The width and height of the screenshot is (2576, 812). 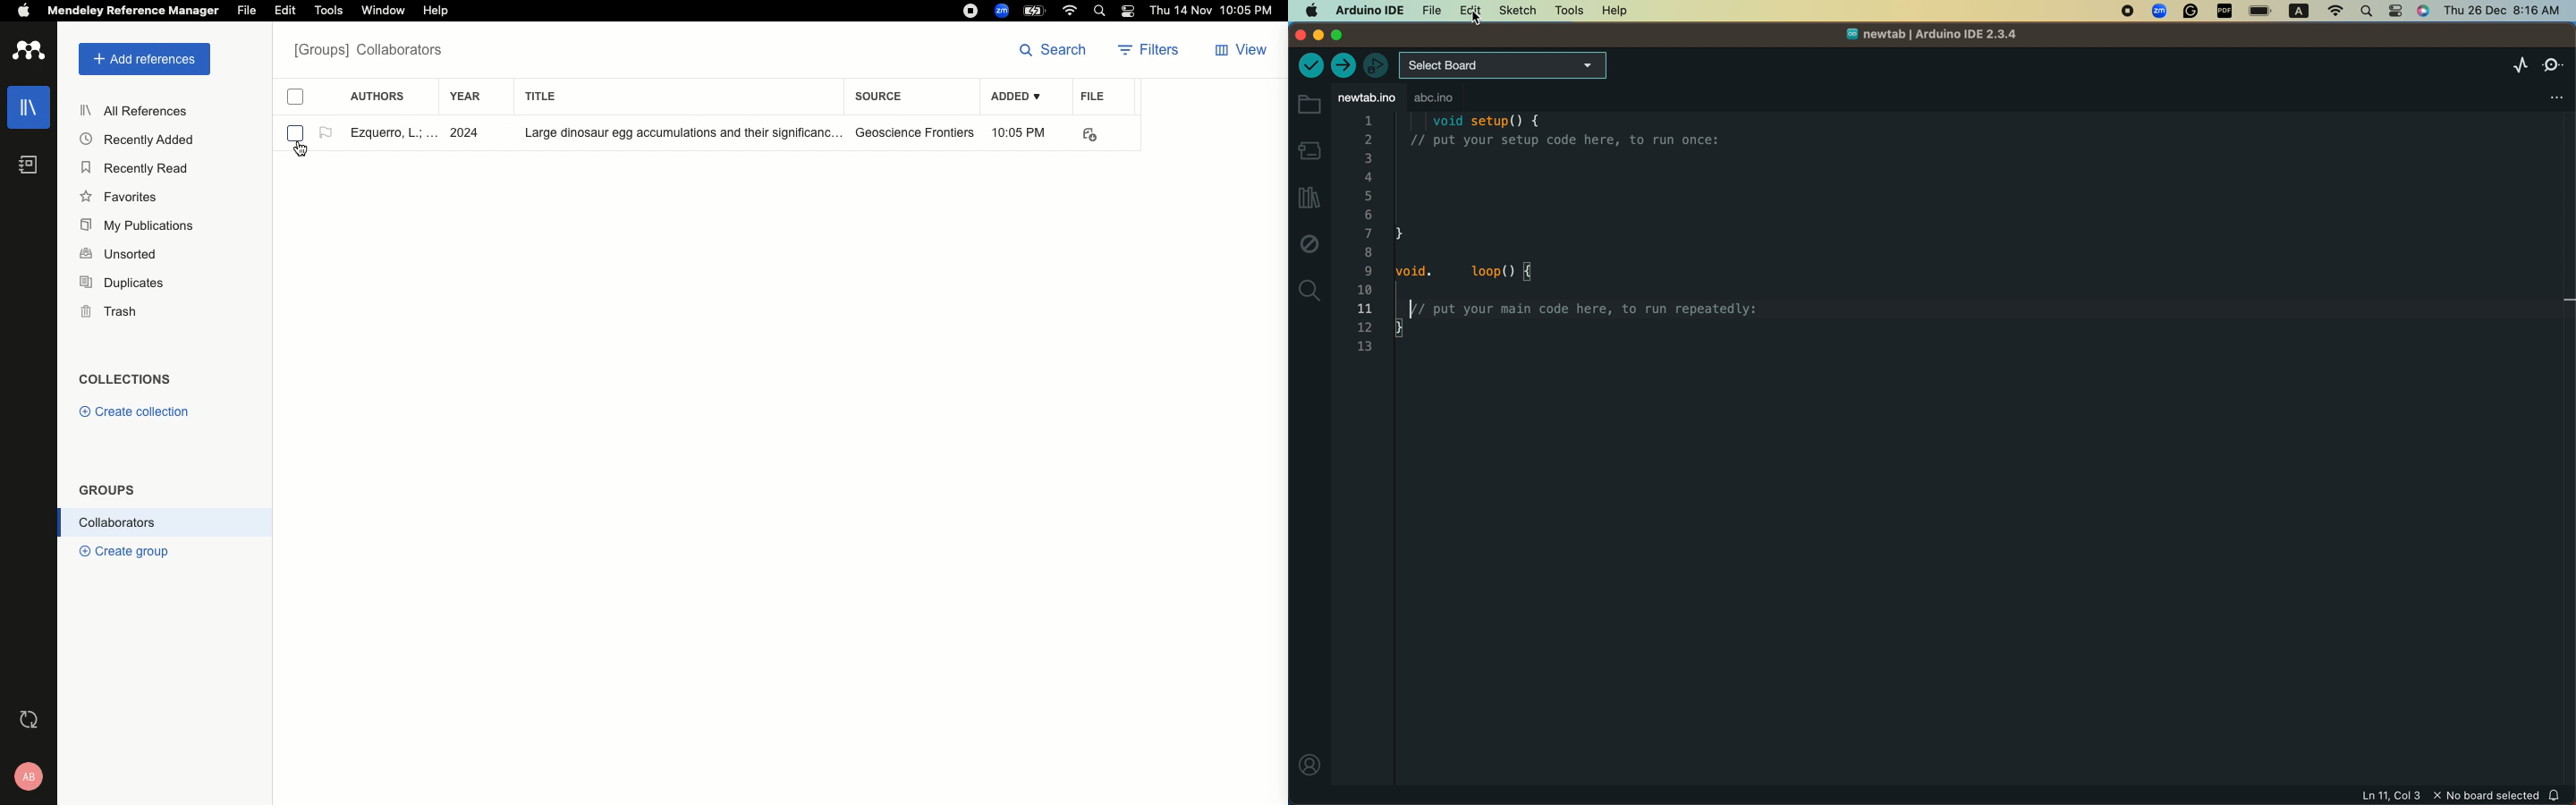 I want to click on title, so click(x=556, y=96).